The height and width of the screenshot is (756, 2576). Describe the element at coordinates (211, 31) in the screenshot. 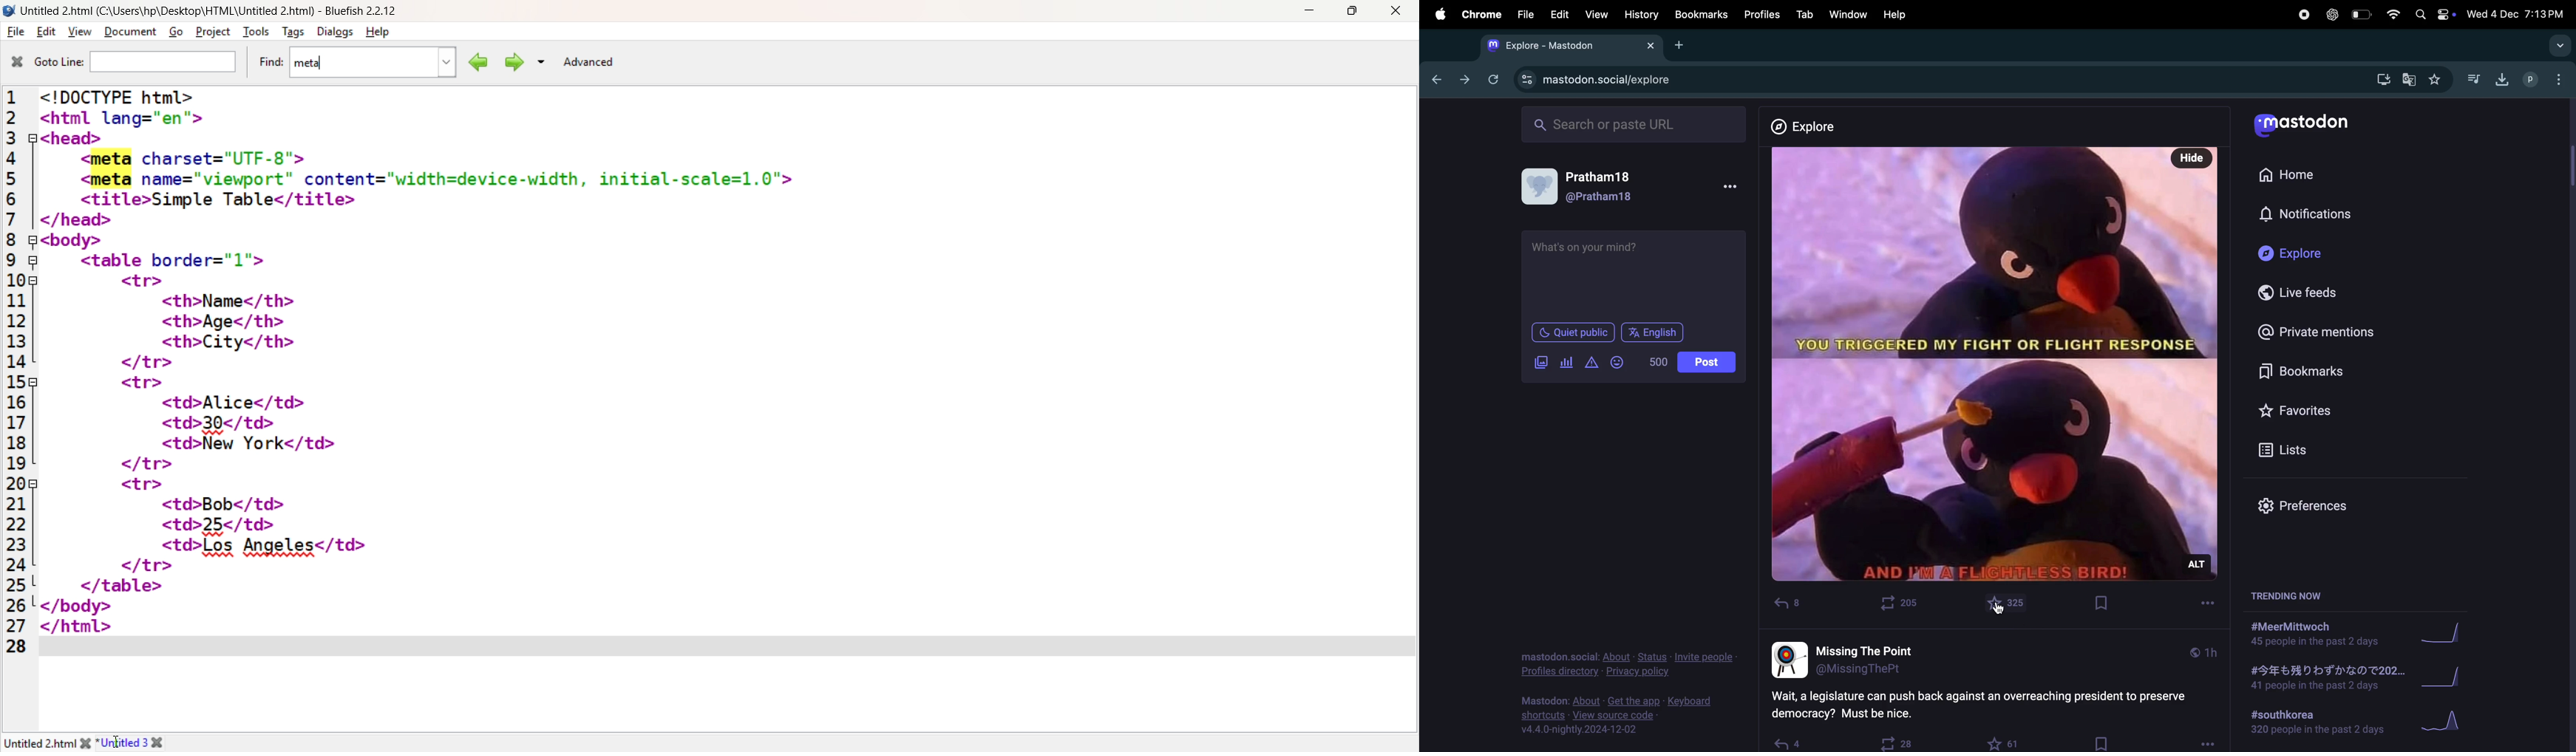

I see `Project` at that location.